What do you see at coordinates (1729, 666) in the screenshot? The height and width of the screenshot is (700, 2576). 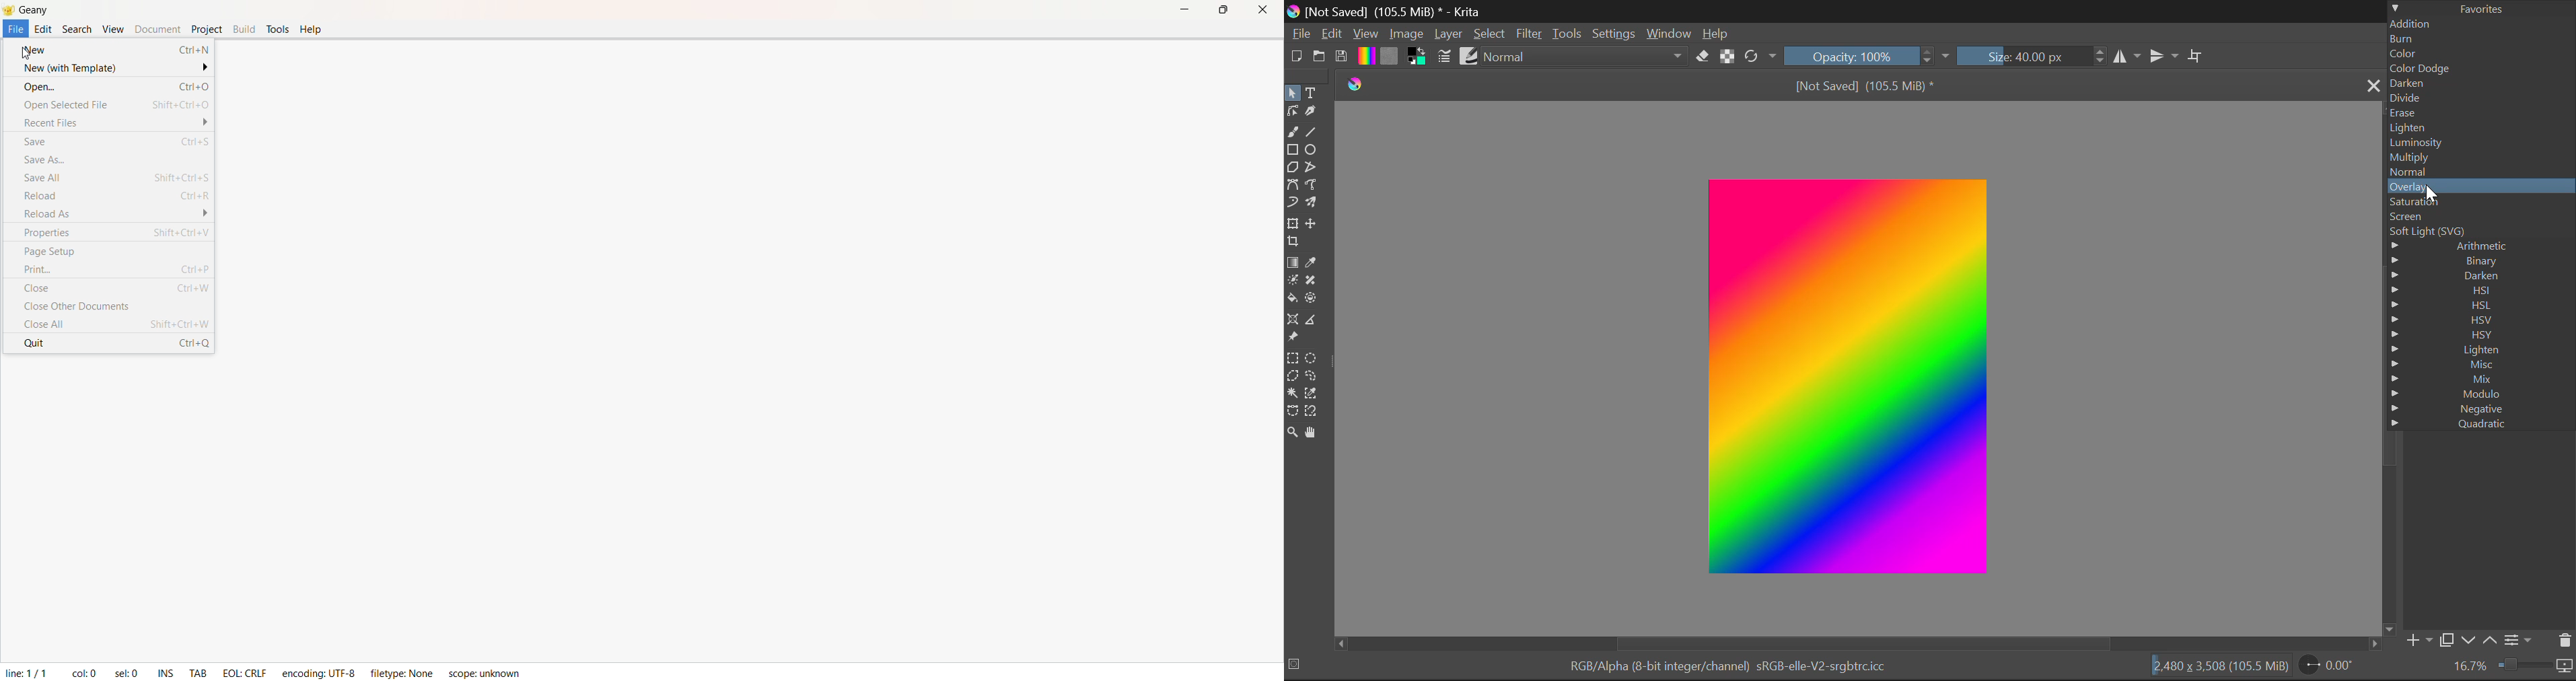 I see `RGB/Alpha (8-bit integer/channel) sRGB-elle-V2-srgbtrc.icc` at bounding box center [1729, 666].